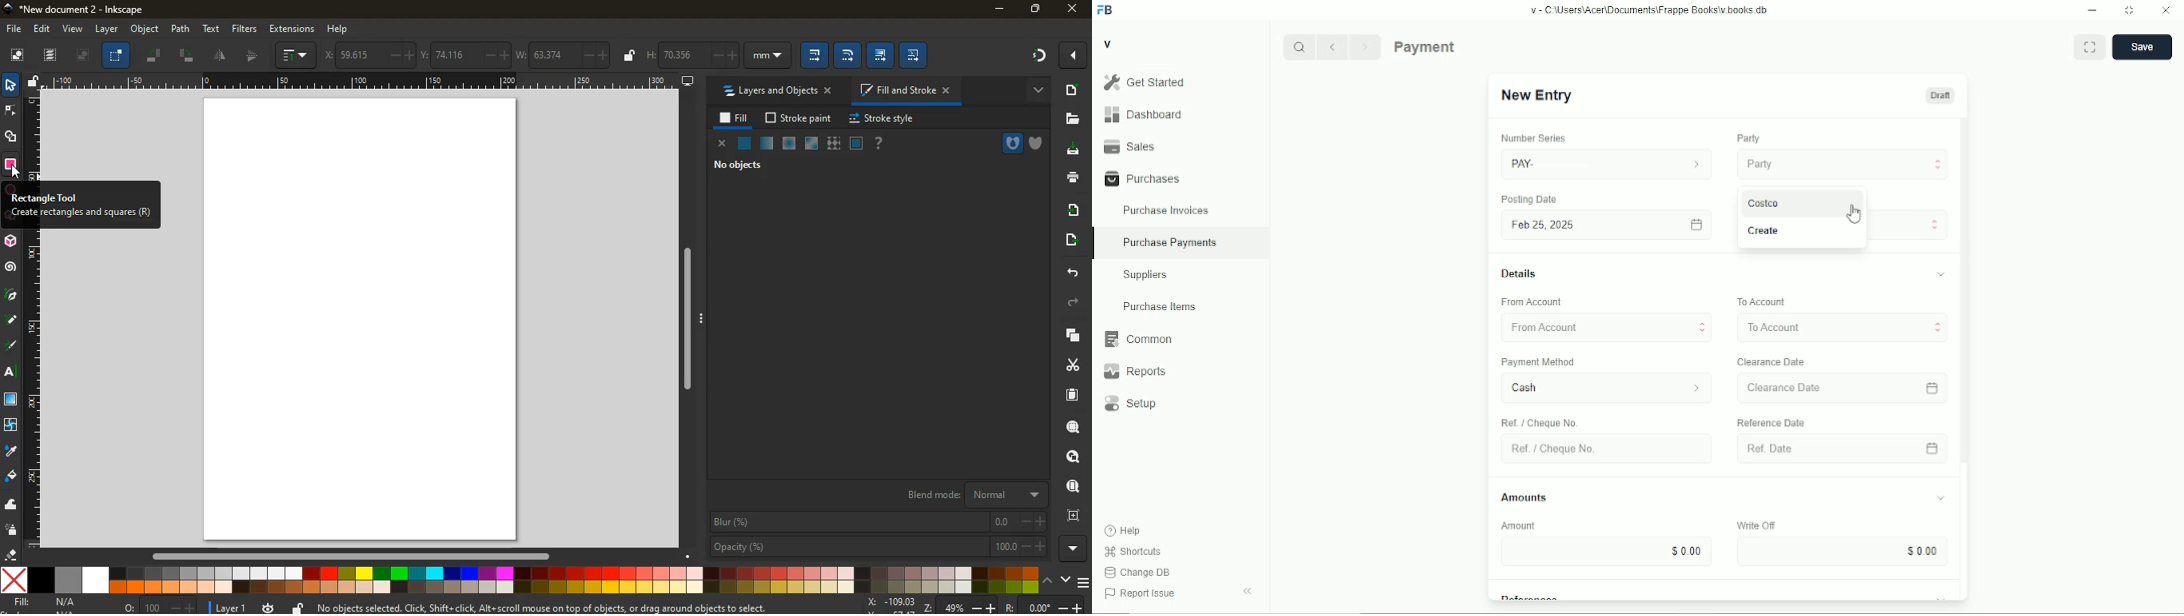 The height and width of the screenshot is (616, 2184). What do you see at coordinates (1180, 114) in the screenshot?
I see `Dashboard` at bounding box center [1180, 114].